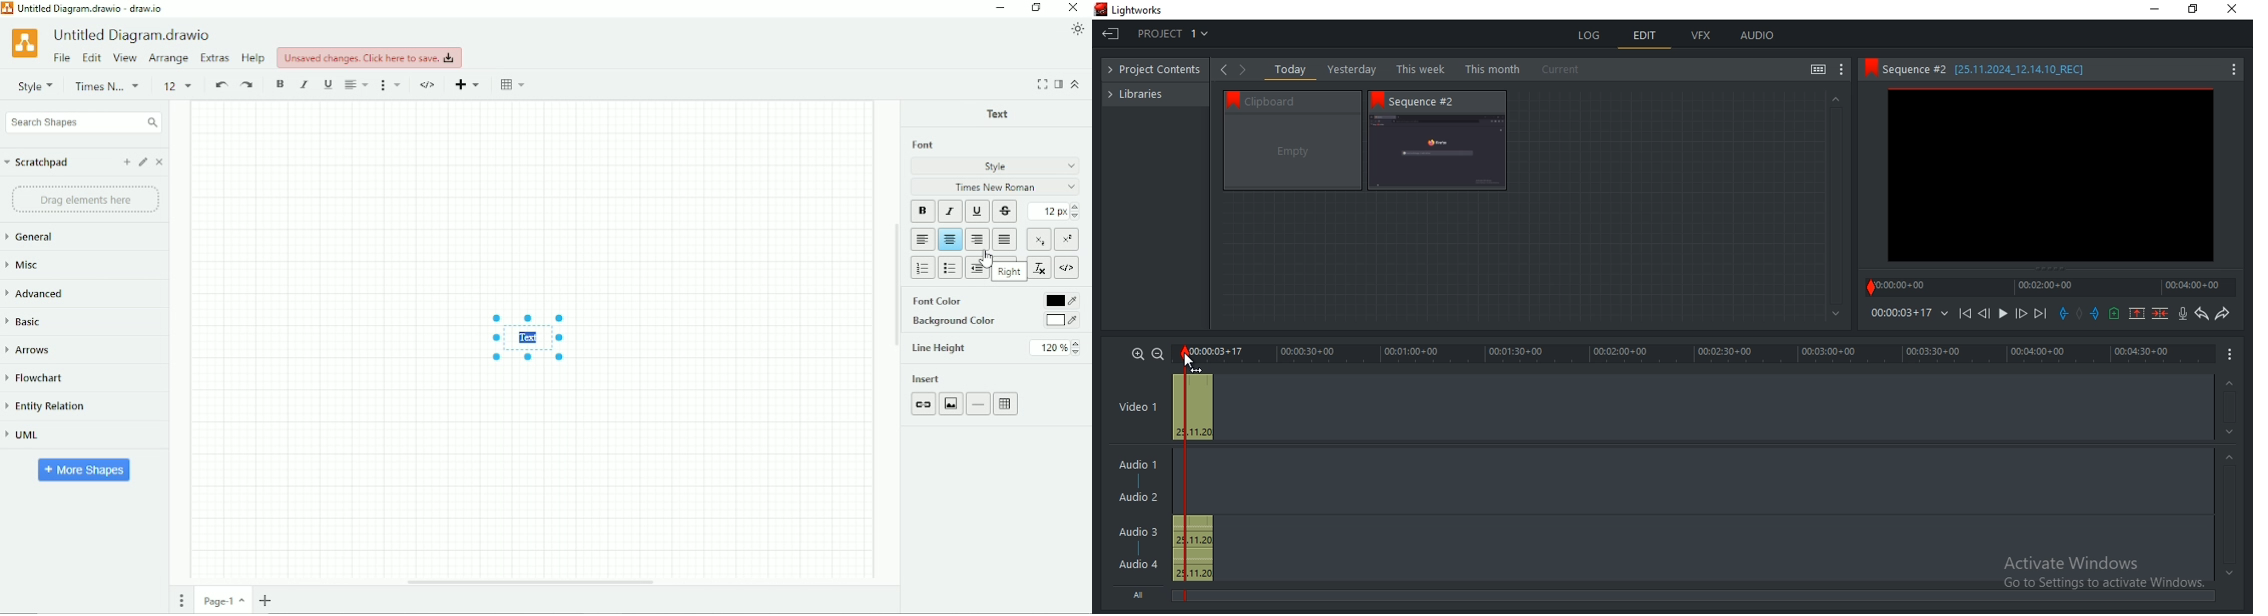 The image size is (2268, 616). I want to click on Image, so click(951, 404).